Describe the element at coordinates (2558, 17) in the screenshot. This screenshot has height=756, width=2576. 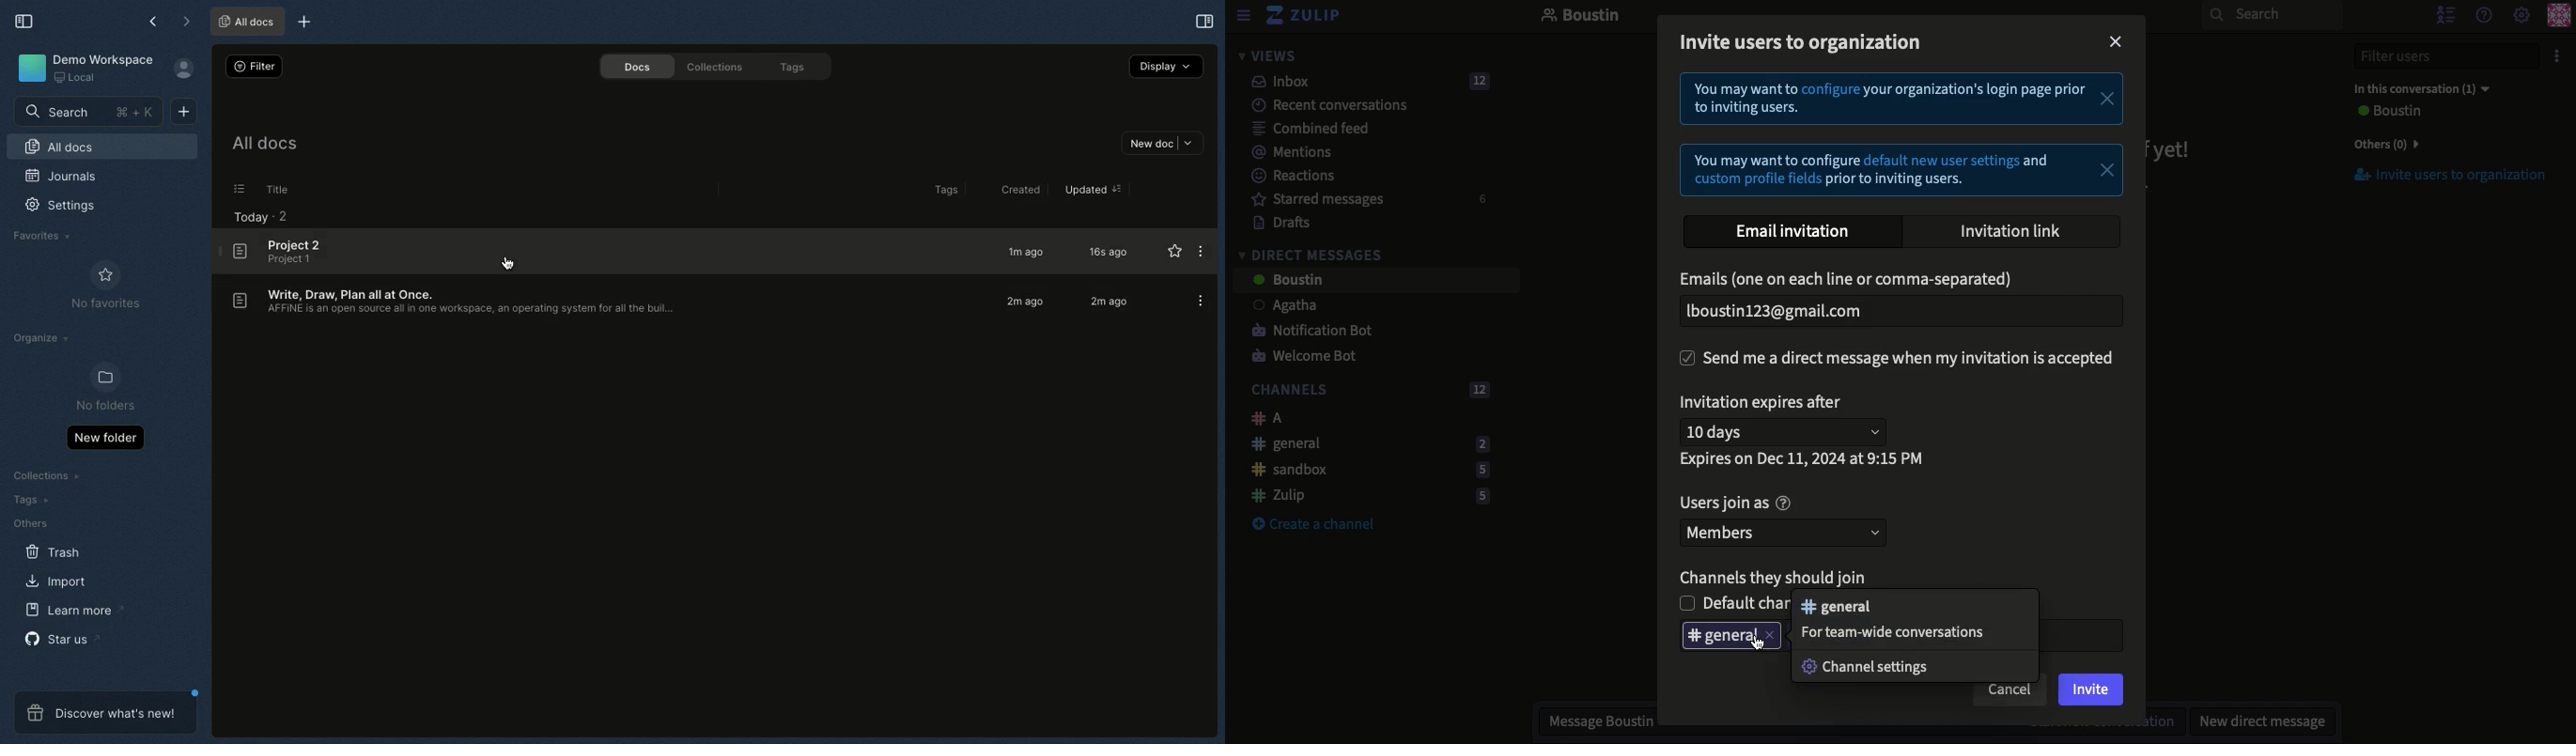
I see `Profile` at that location.